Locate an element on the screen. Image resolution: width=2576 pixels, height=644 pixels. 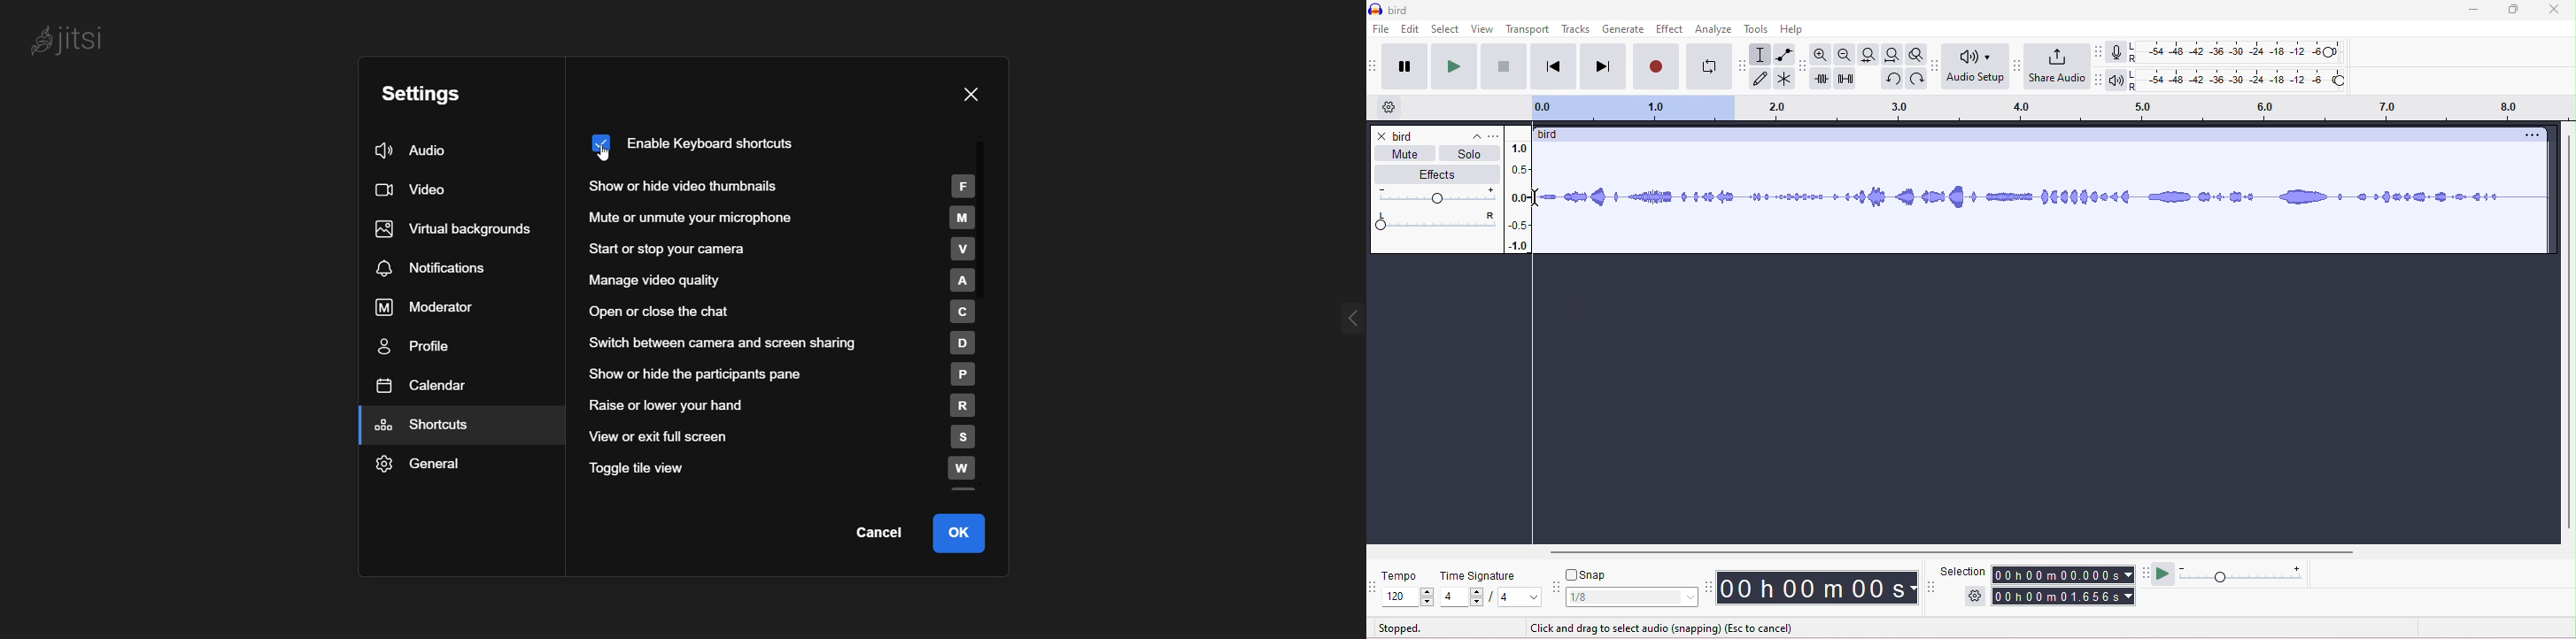
pause is located at coordinates (1405, 66).